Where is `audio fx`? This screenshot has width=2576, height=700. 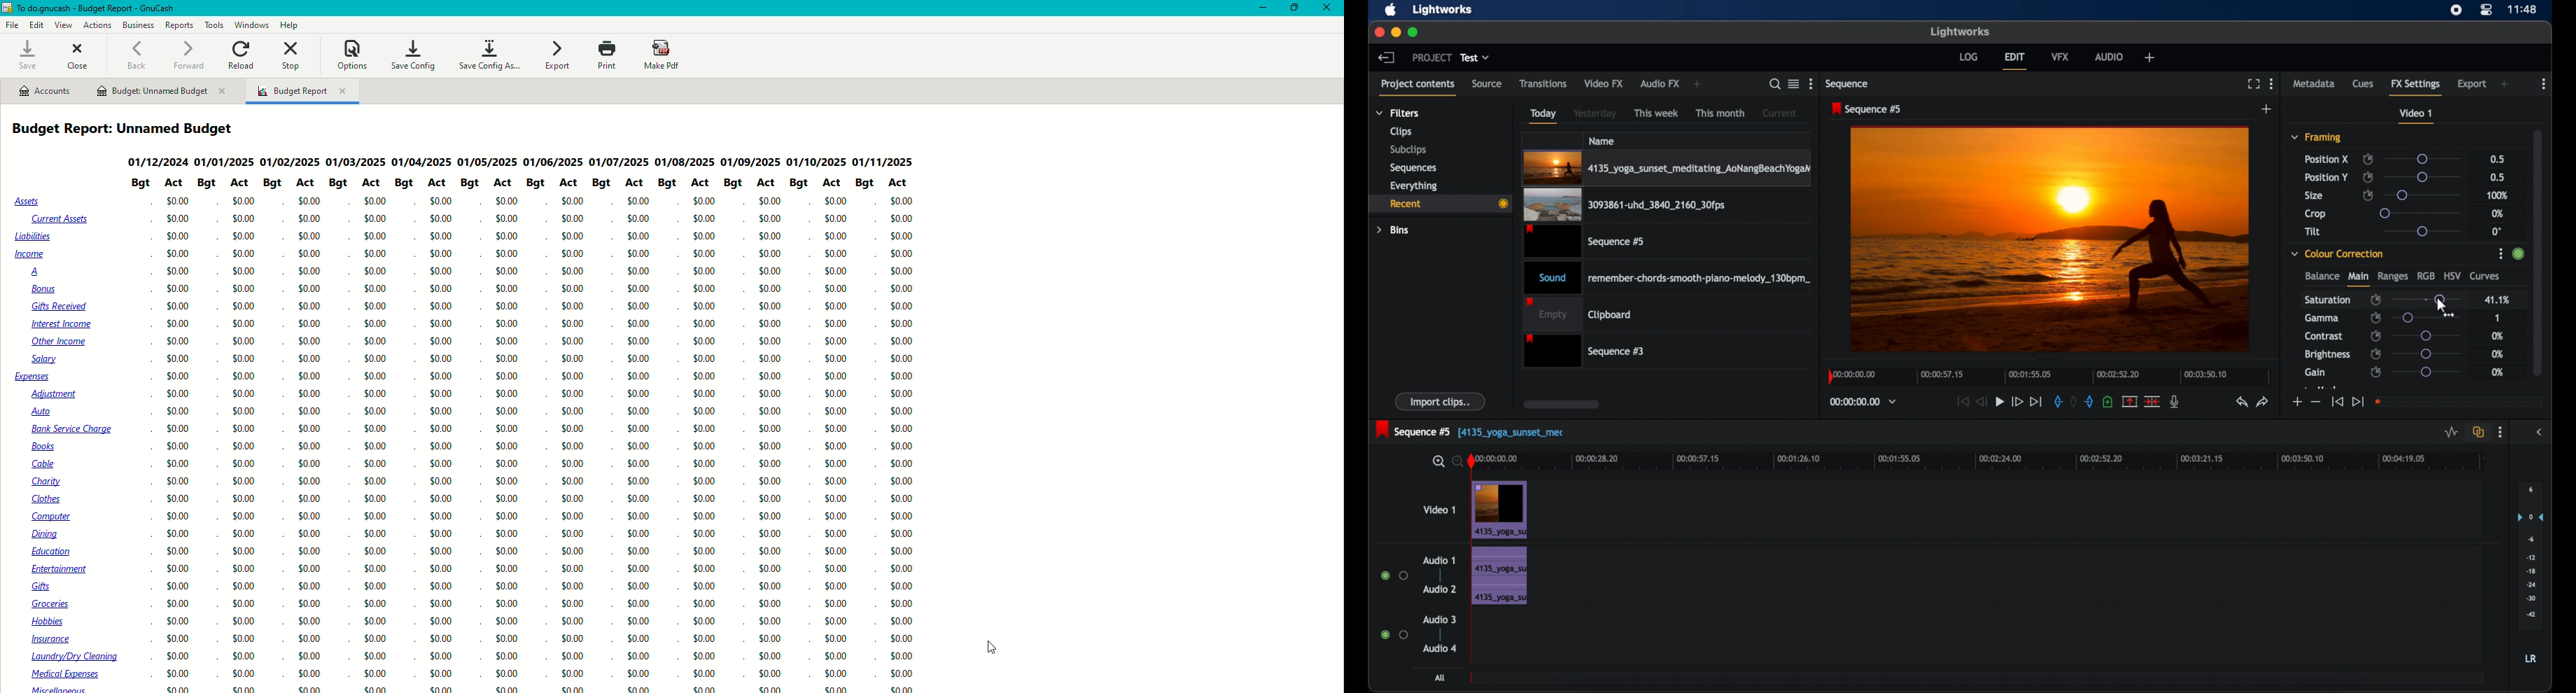 audio fx is located at coordinates (1660, 84).